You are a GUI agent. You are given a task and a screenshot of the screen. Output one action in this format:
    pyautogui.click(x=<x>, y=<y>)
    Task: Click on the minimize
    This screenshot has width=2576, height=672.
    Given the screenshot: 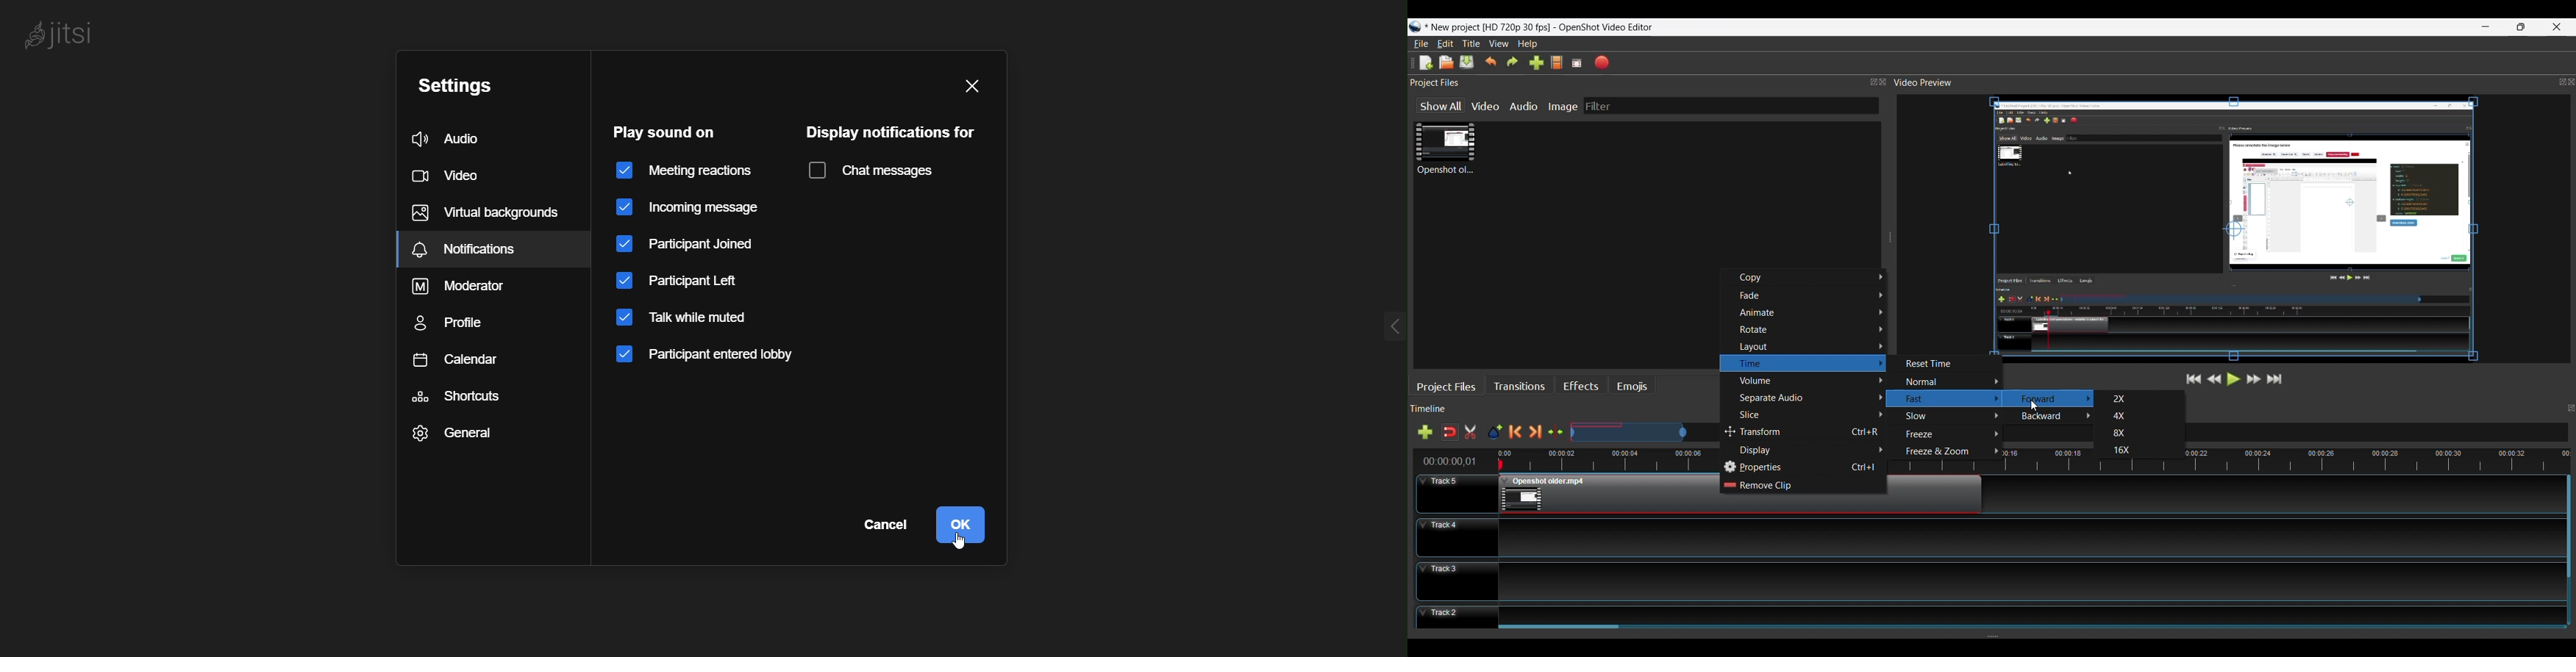 What is the action you would take?
    pyautogui.click(x=2487, y=27)
    